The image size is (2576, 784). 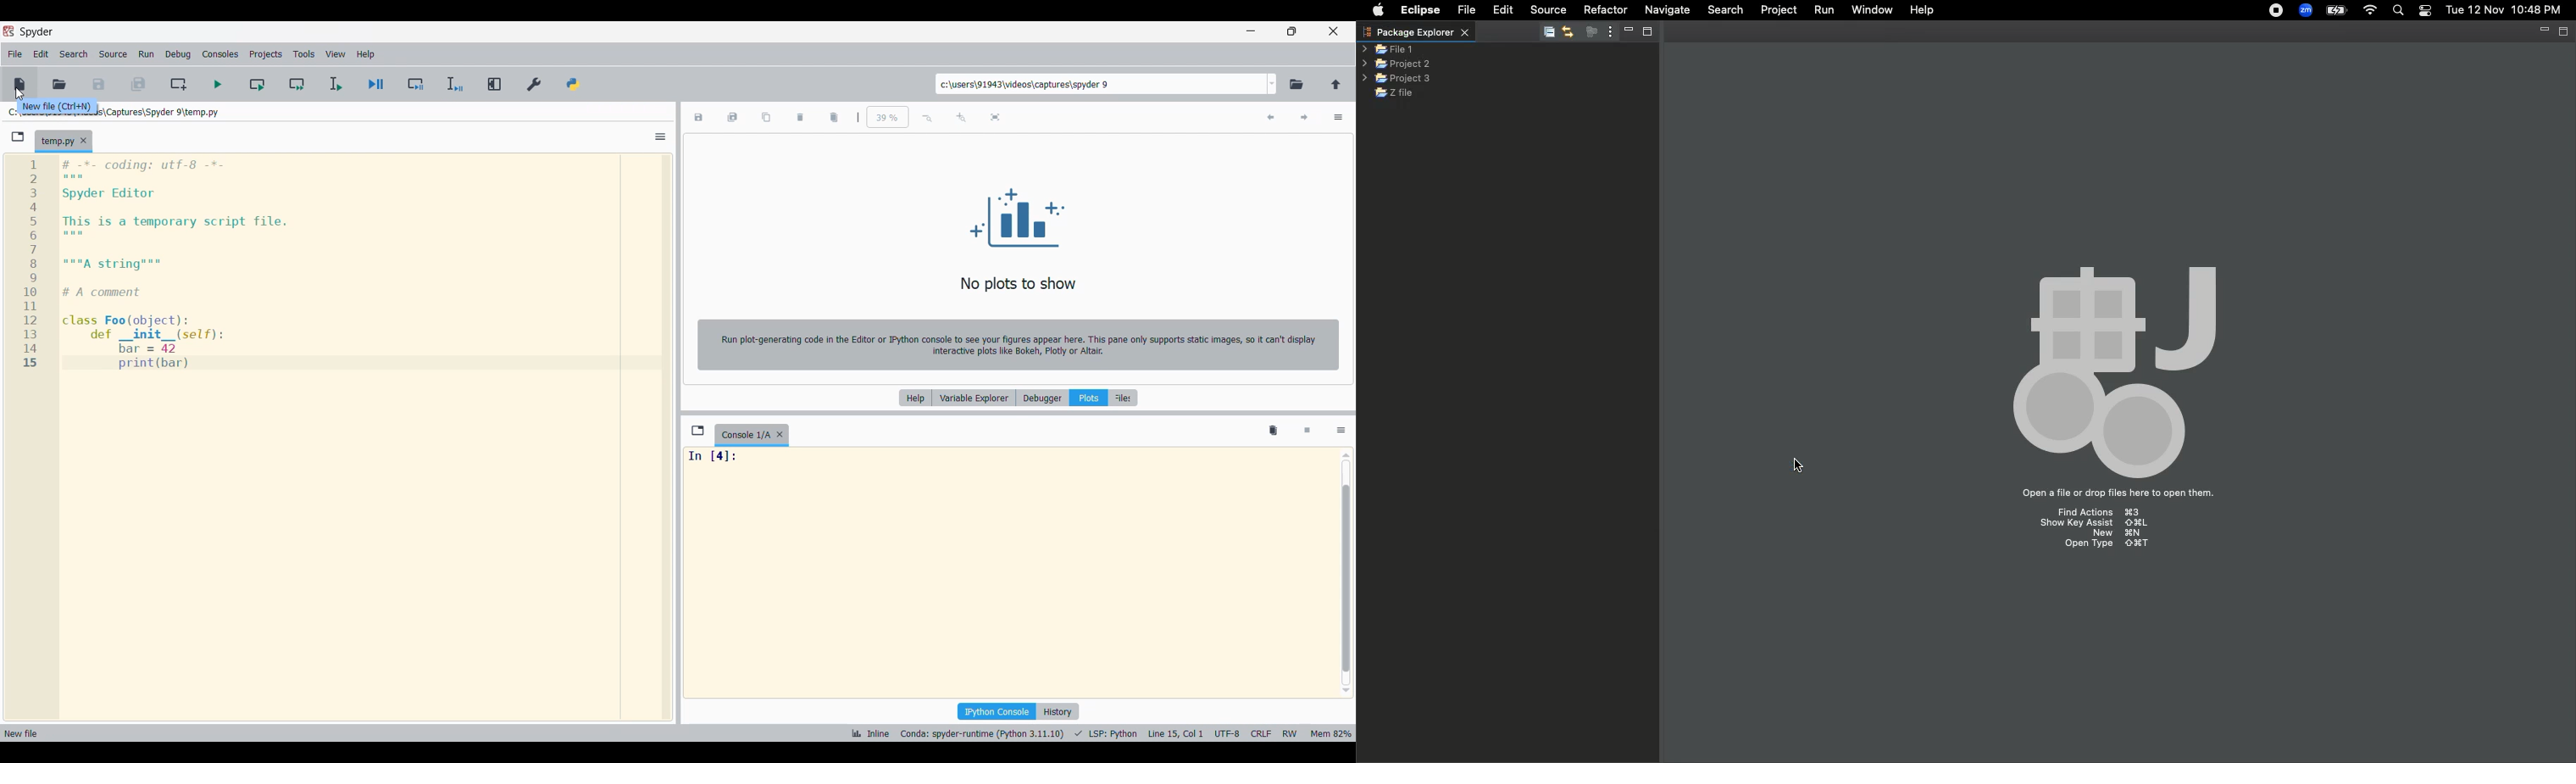 I want to click on File location, so click(x=162, y=113).